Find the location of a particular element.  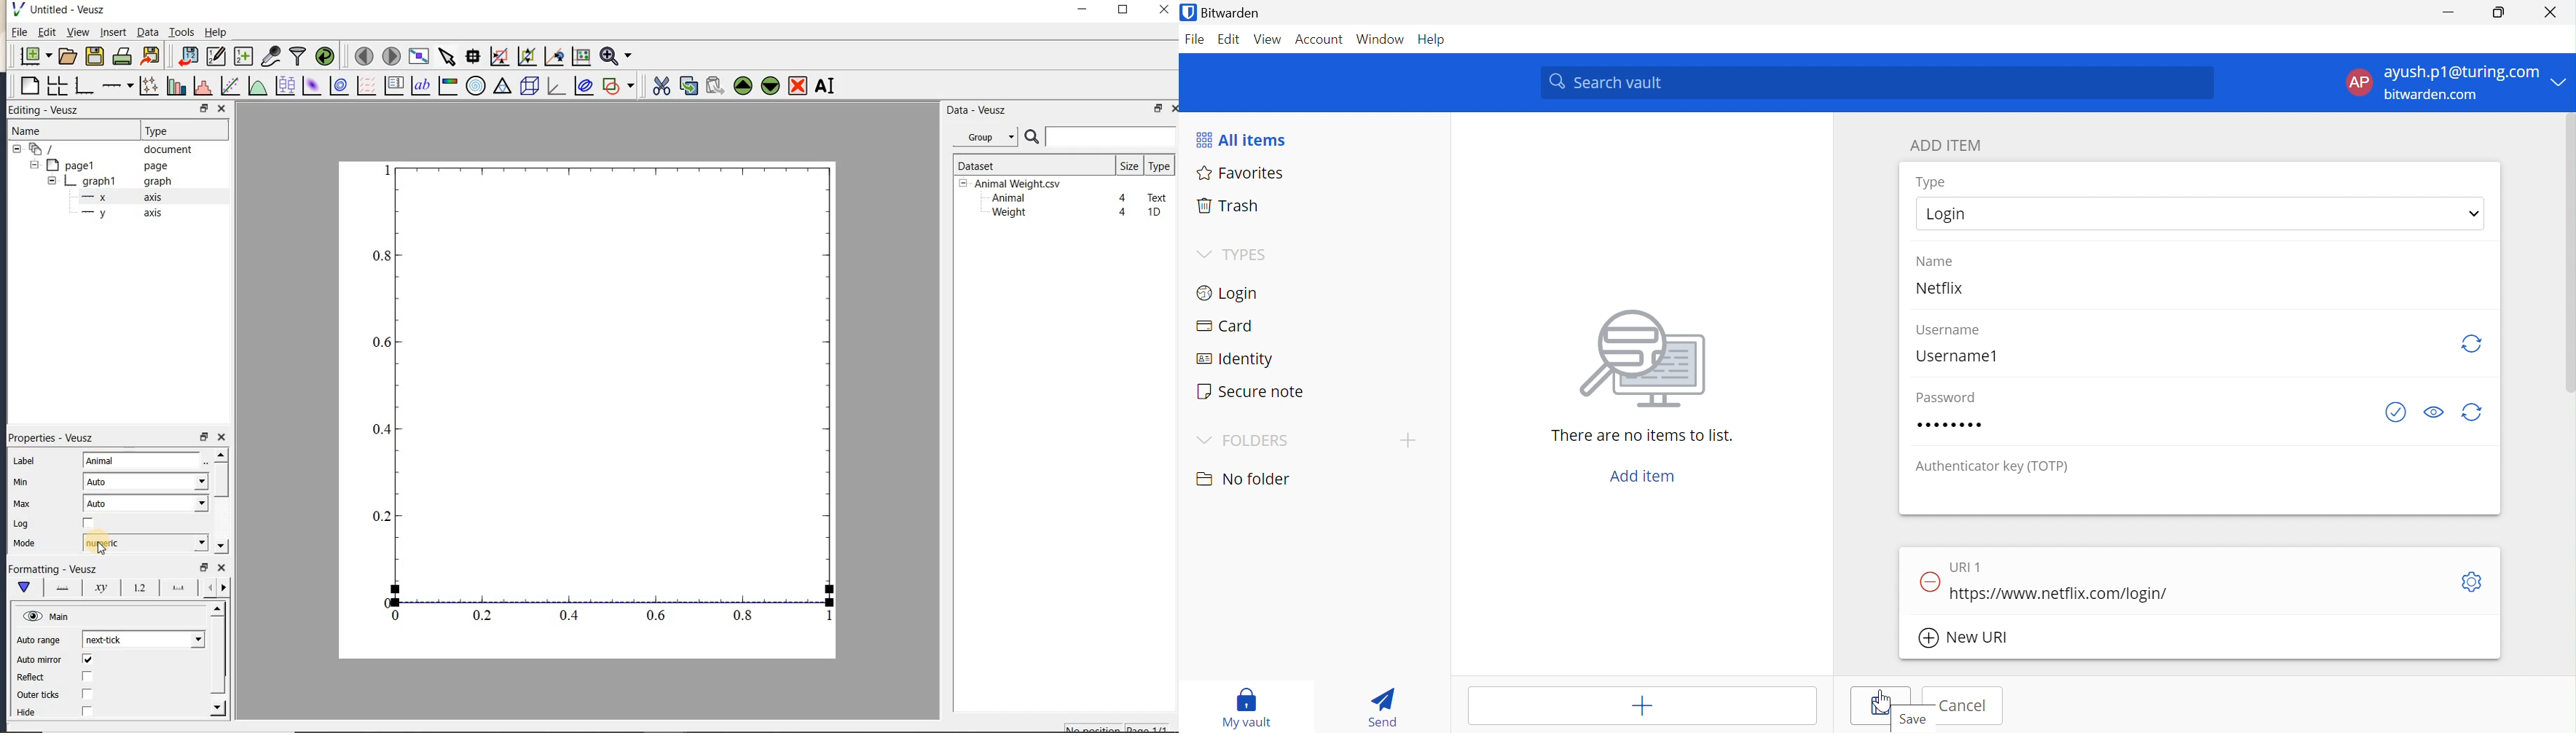

click to recenter graph axes is located at coordinates (555, 57).